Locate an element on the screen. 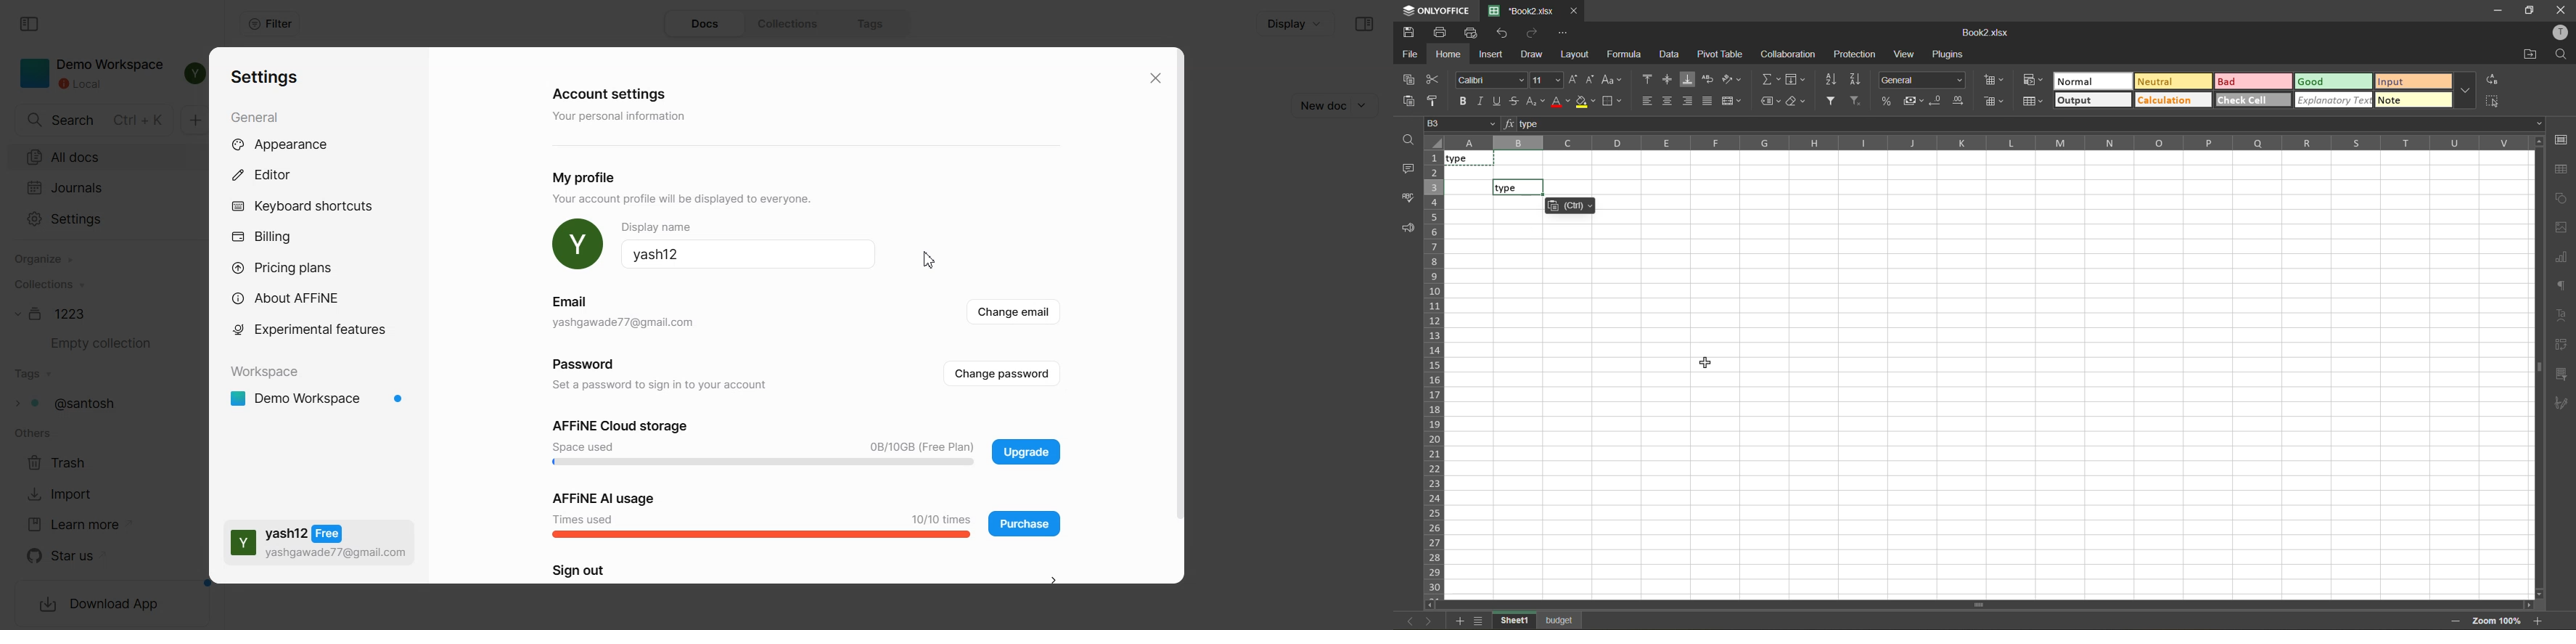 The width and height of the screenshot is (2576, 644). decrease decimal is located at coordinates (1936, 101).